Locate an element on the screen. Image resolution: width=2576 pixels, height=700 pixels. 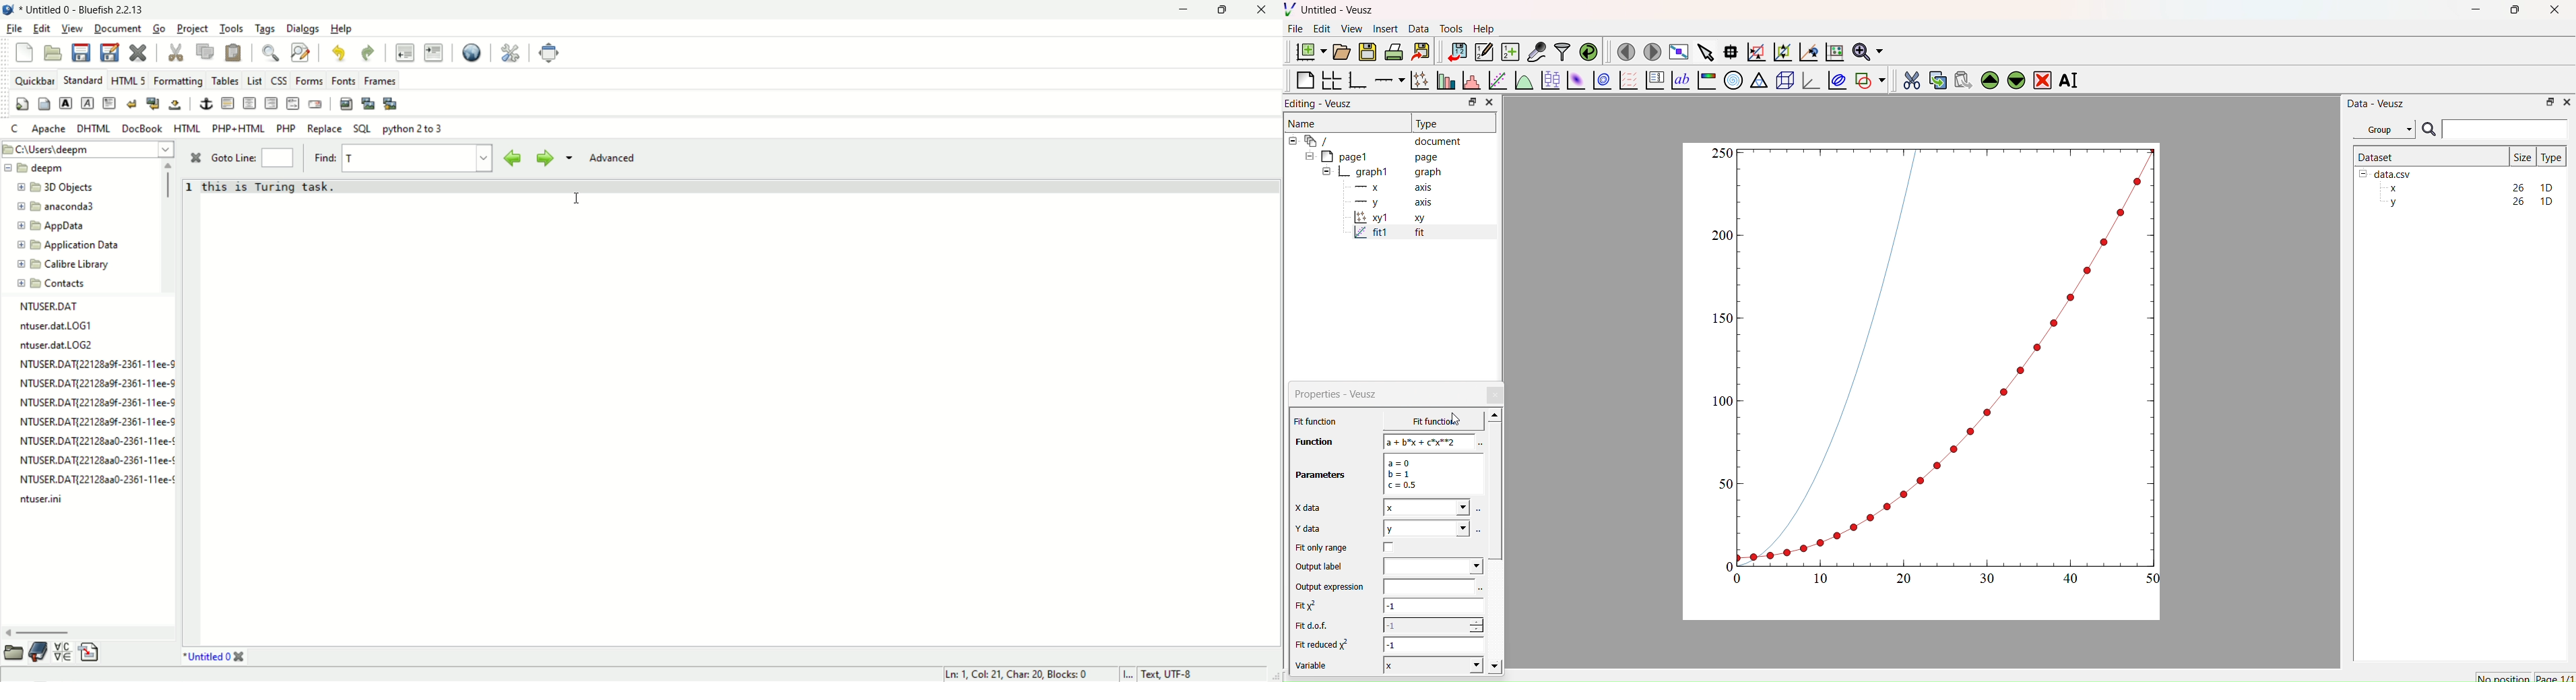
anchor is located at coordinates (207, 103).